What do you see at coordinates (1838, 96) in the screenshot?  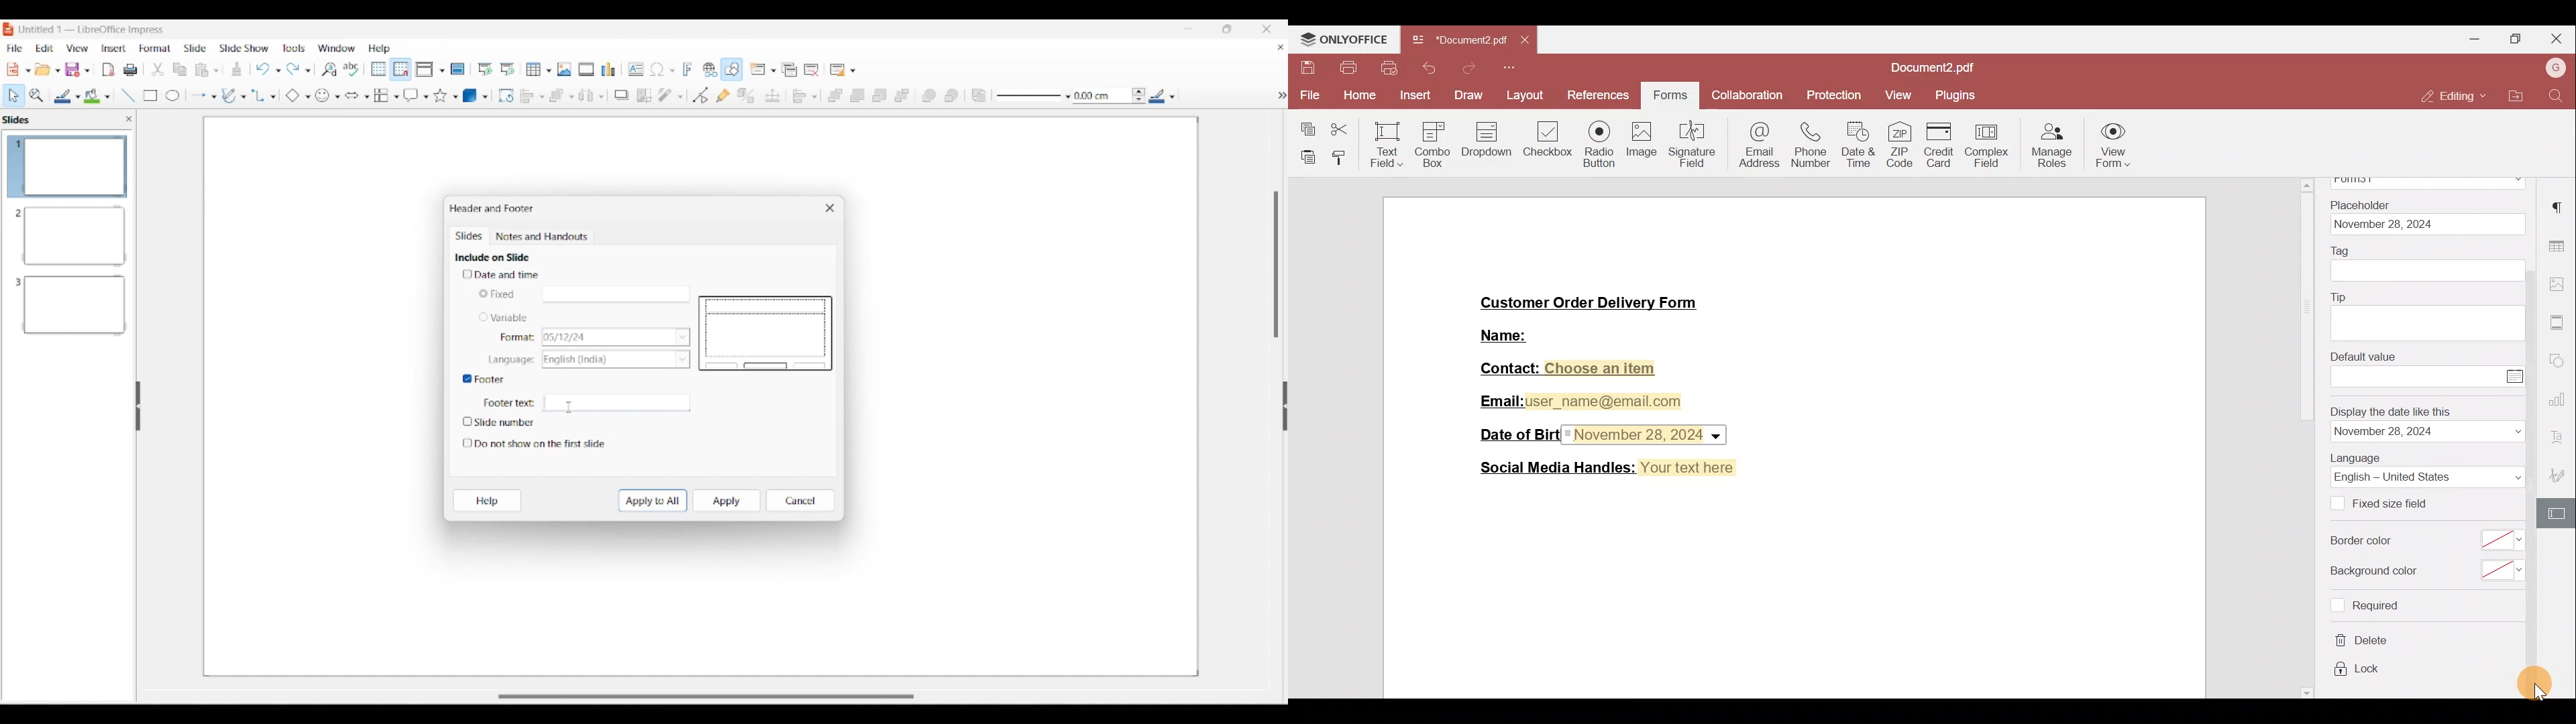 I see `Protection` at bounding box center [1838, 96].